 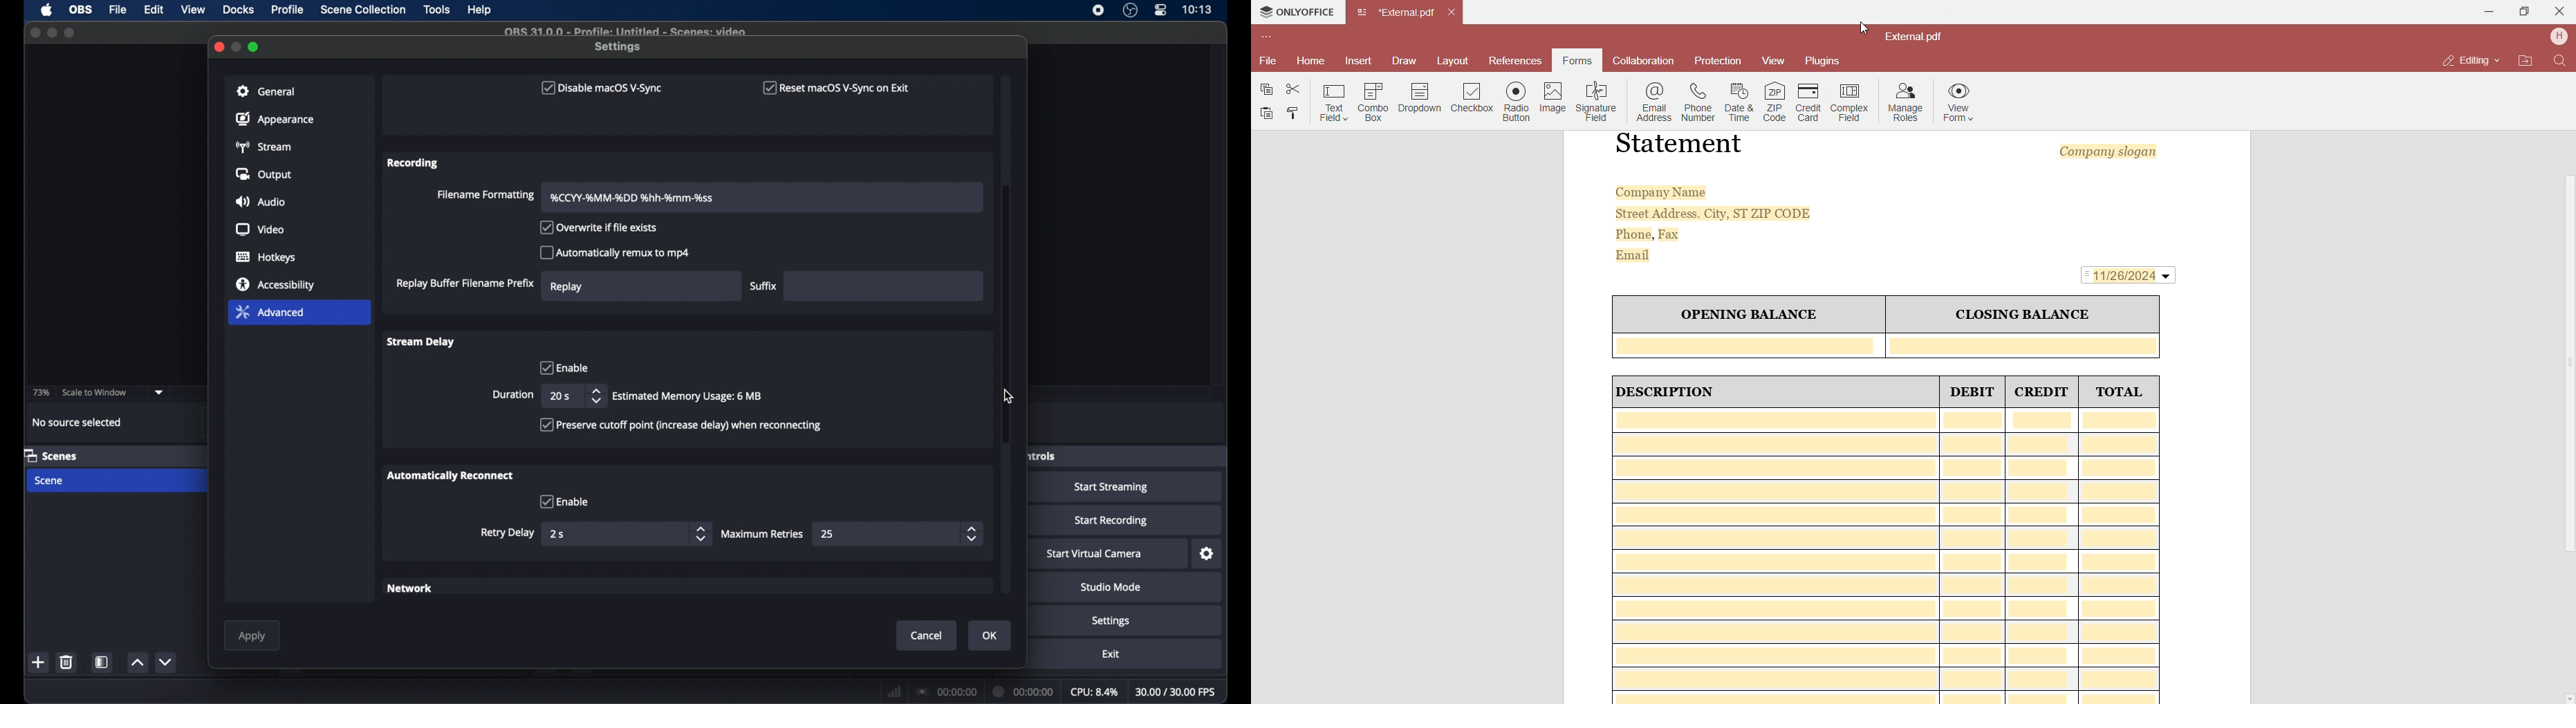 What do you see at coordinates (411, 589) in the screenshot?
I see `network` at bounding box center [411, 589].